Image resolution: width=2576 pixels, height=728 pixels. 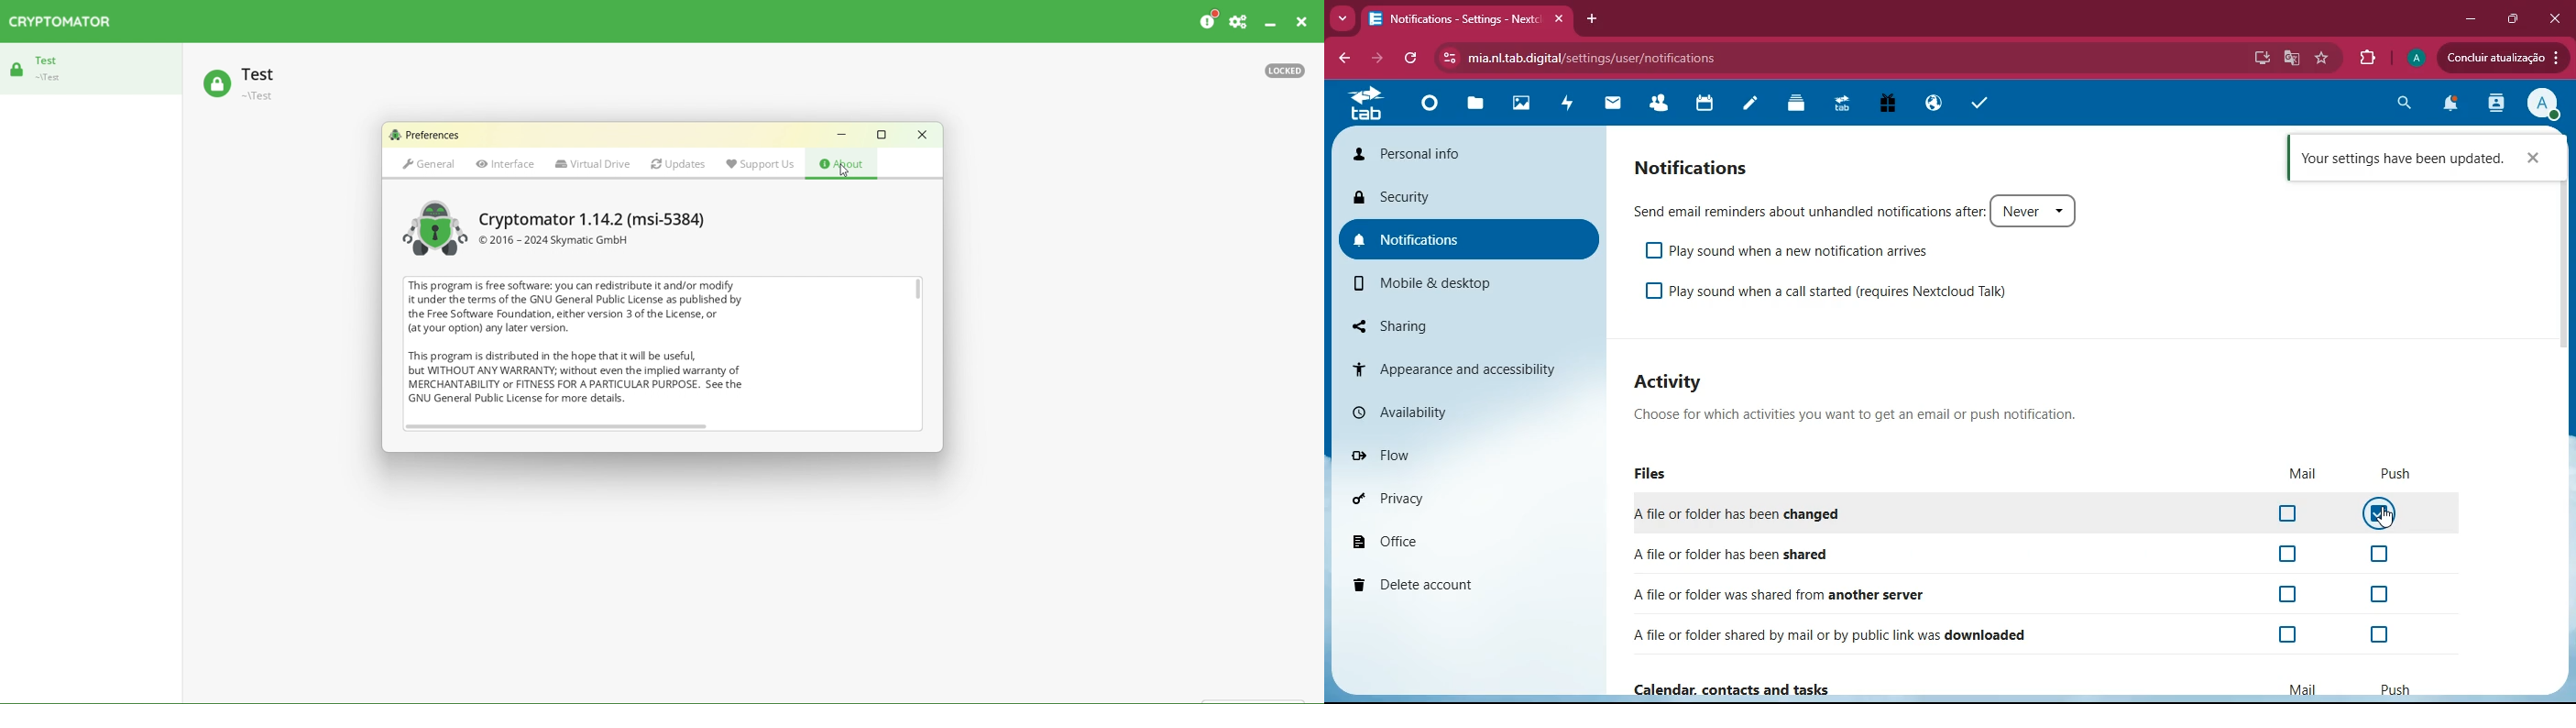 I want to click on mobile, so click(x=1439, y=282).